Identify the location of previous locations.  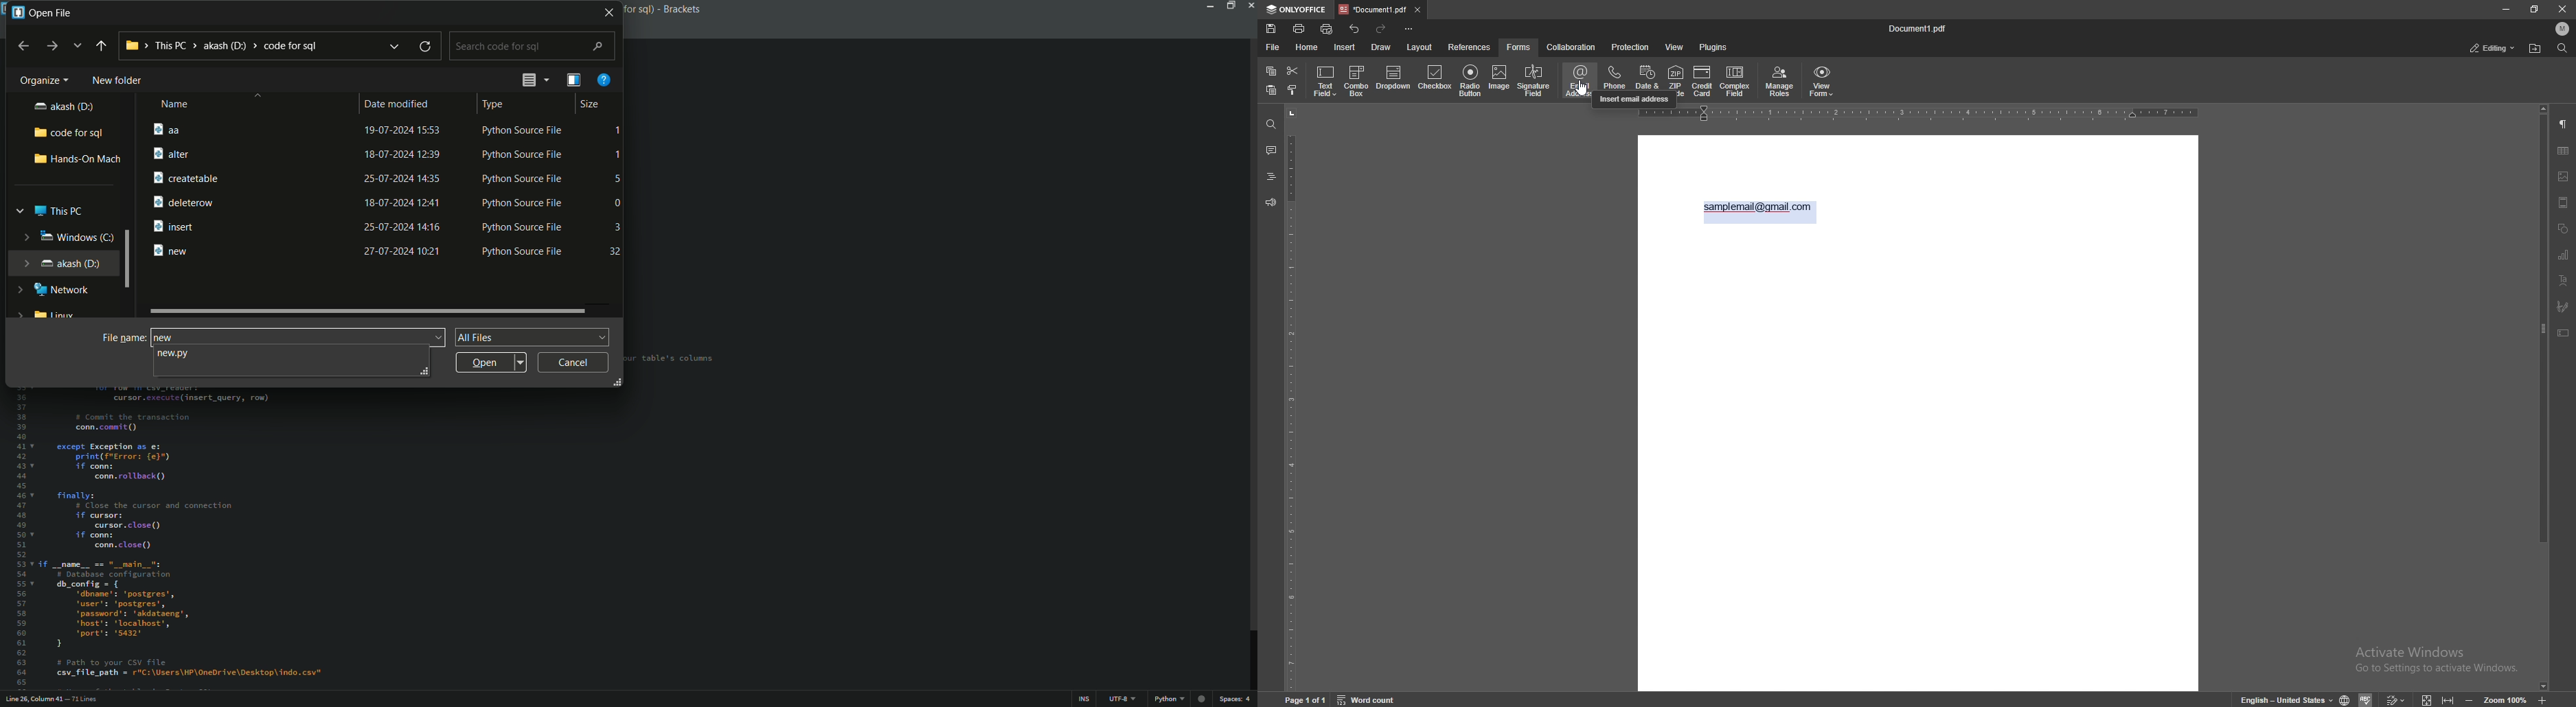
(395, 46).